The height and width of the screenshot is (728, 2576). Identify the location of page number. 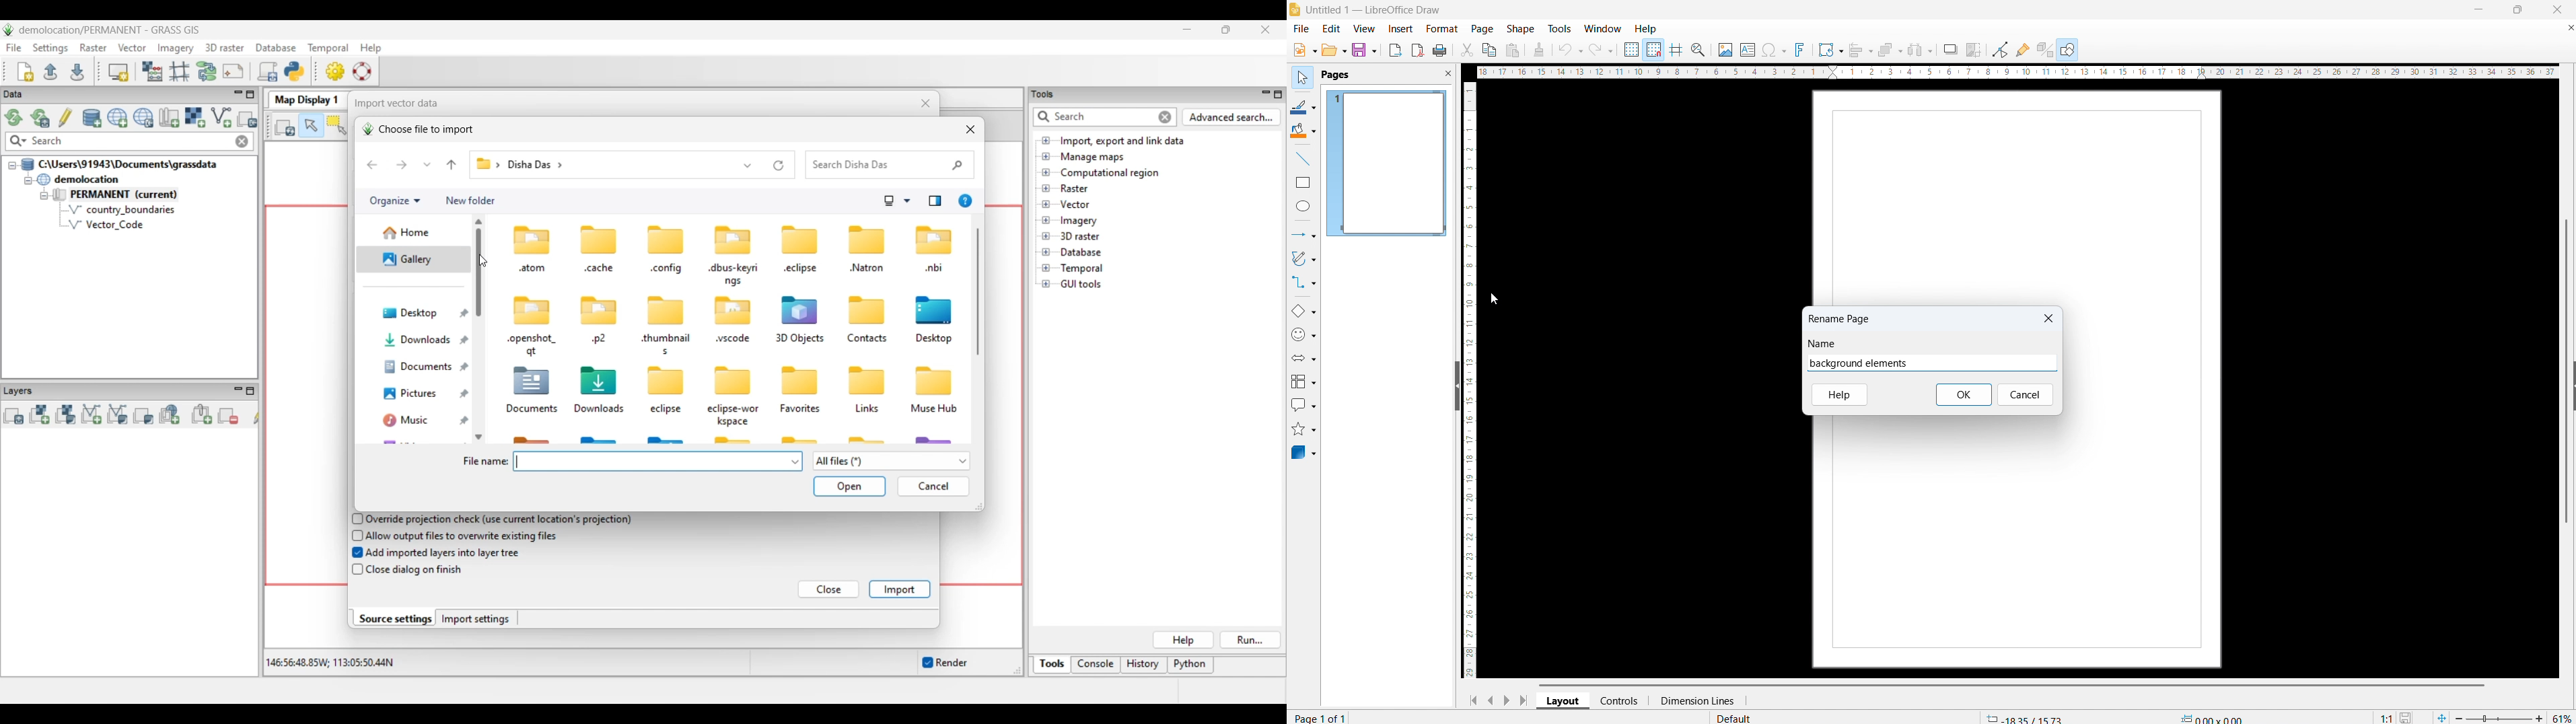
(1323, 717).